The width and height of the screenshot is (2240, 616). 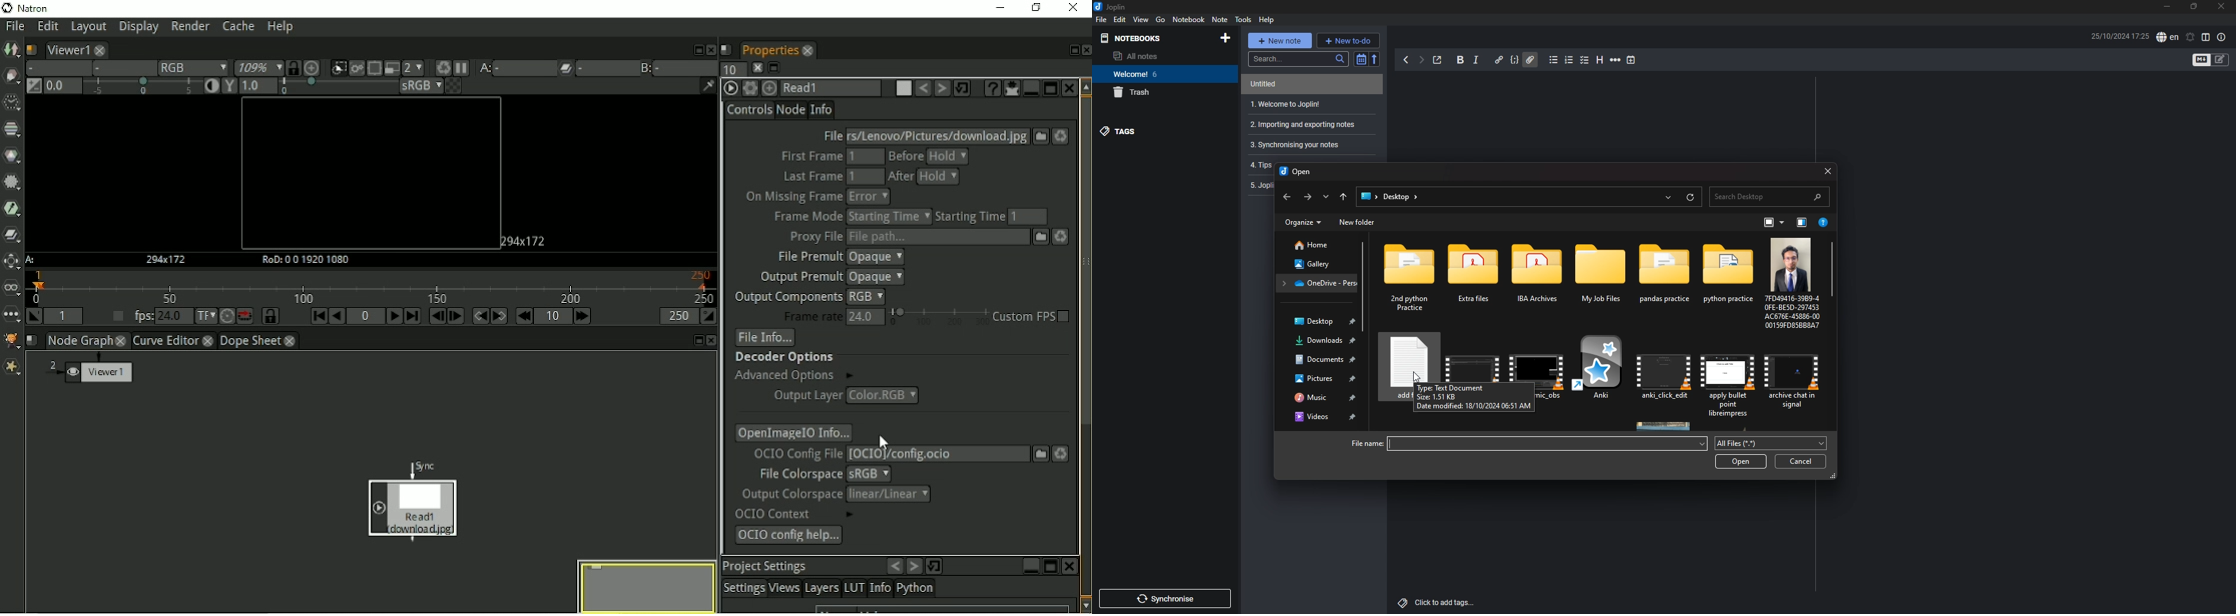 I want to click on reverse sort order, so click(x=1376, y=60).